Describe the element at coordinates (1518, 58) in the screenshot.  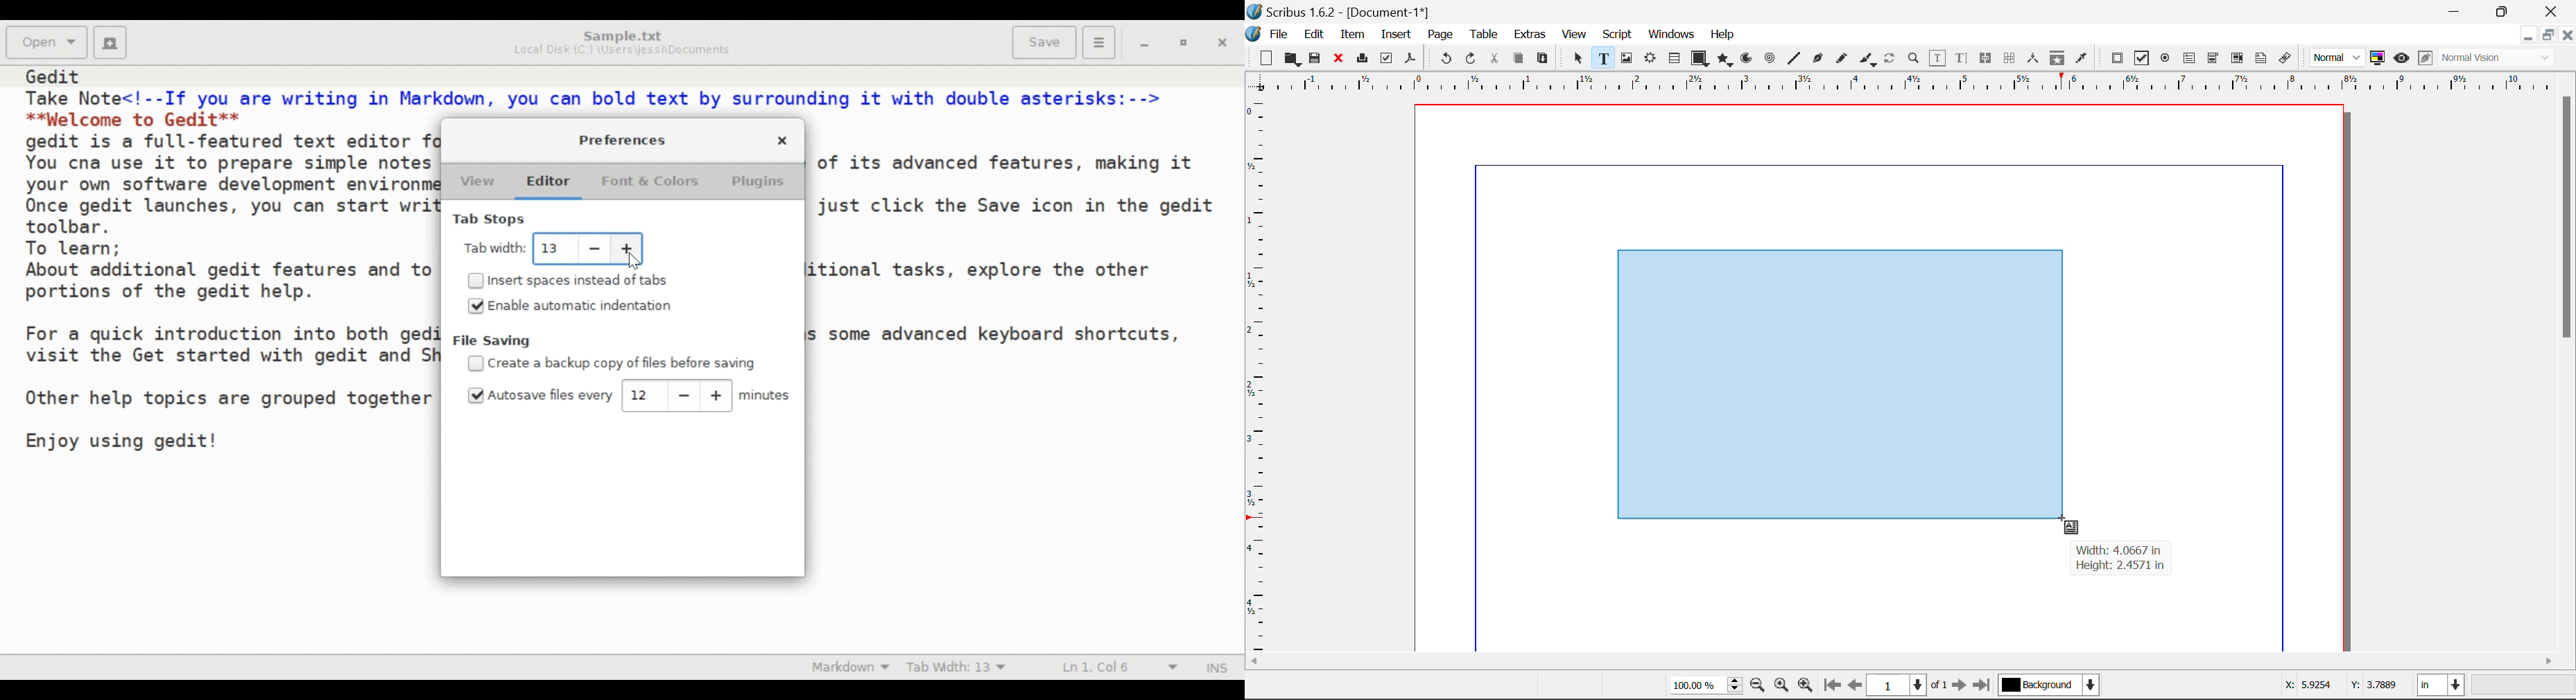
I see `Copy` at that location.